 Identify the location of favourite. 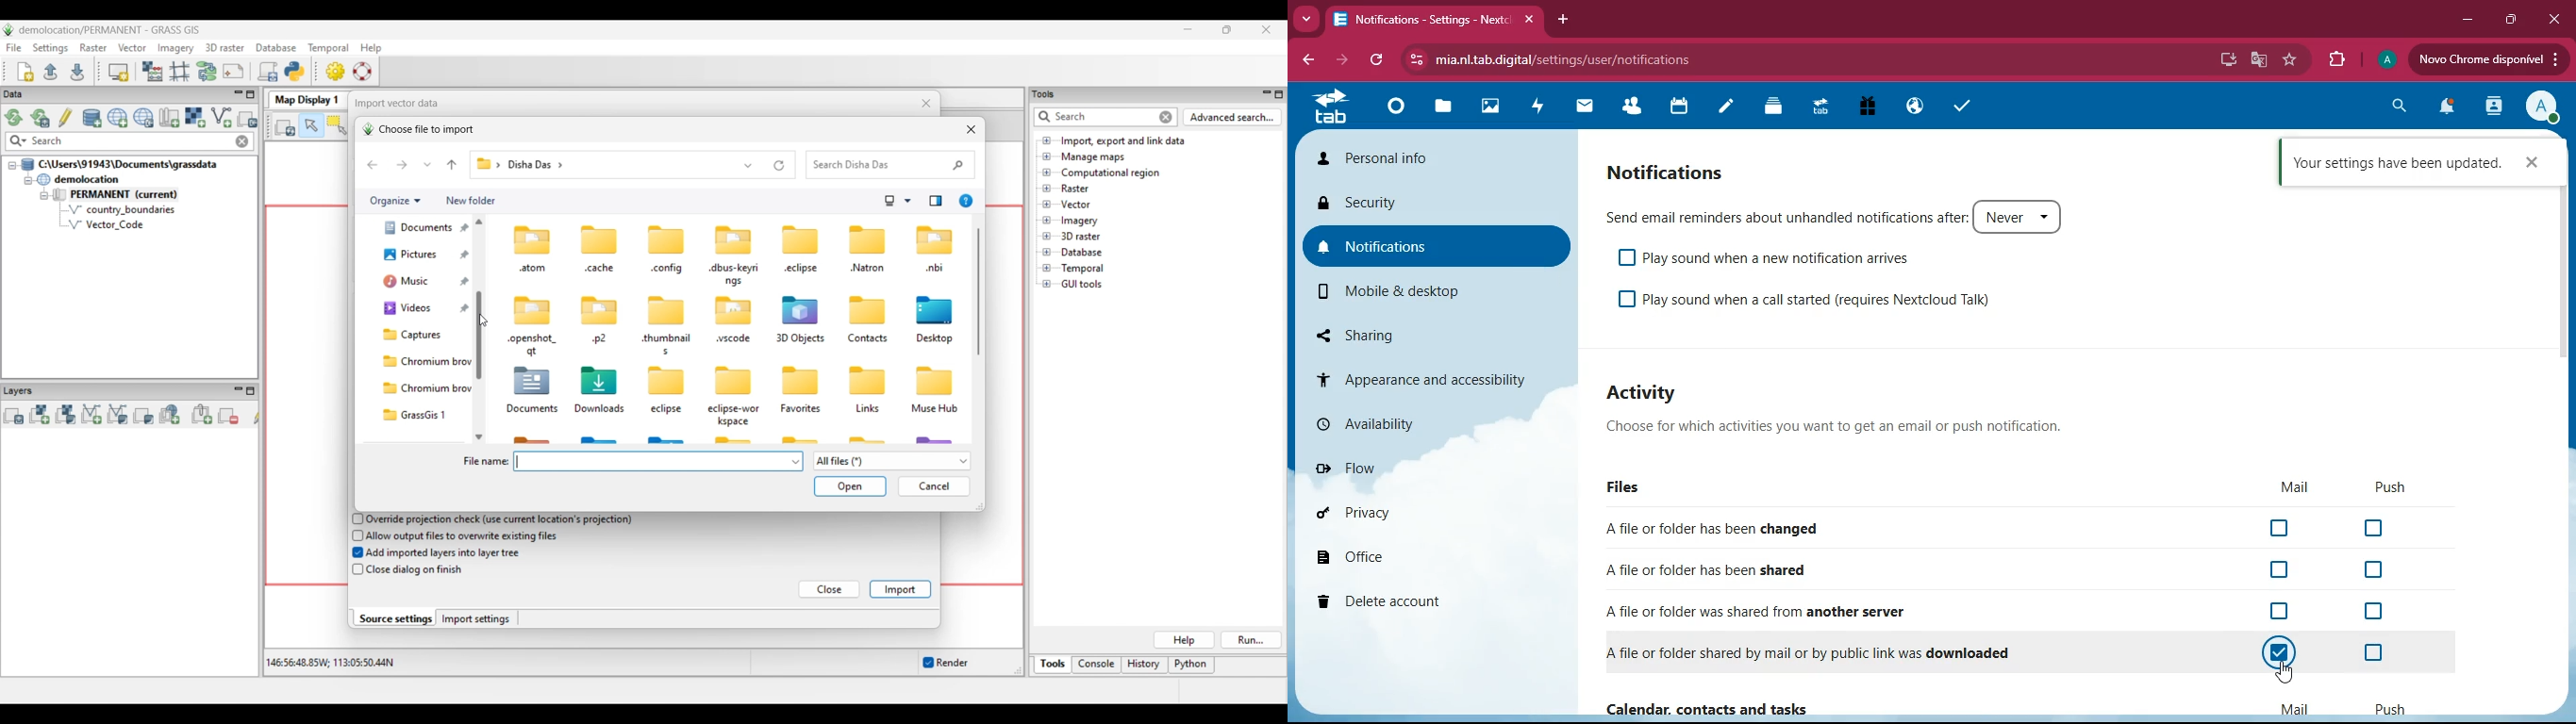
(2286, 62).